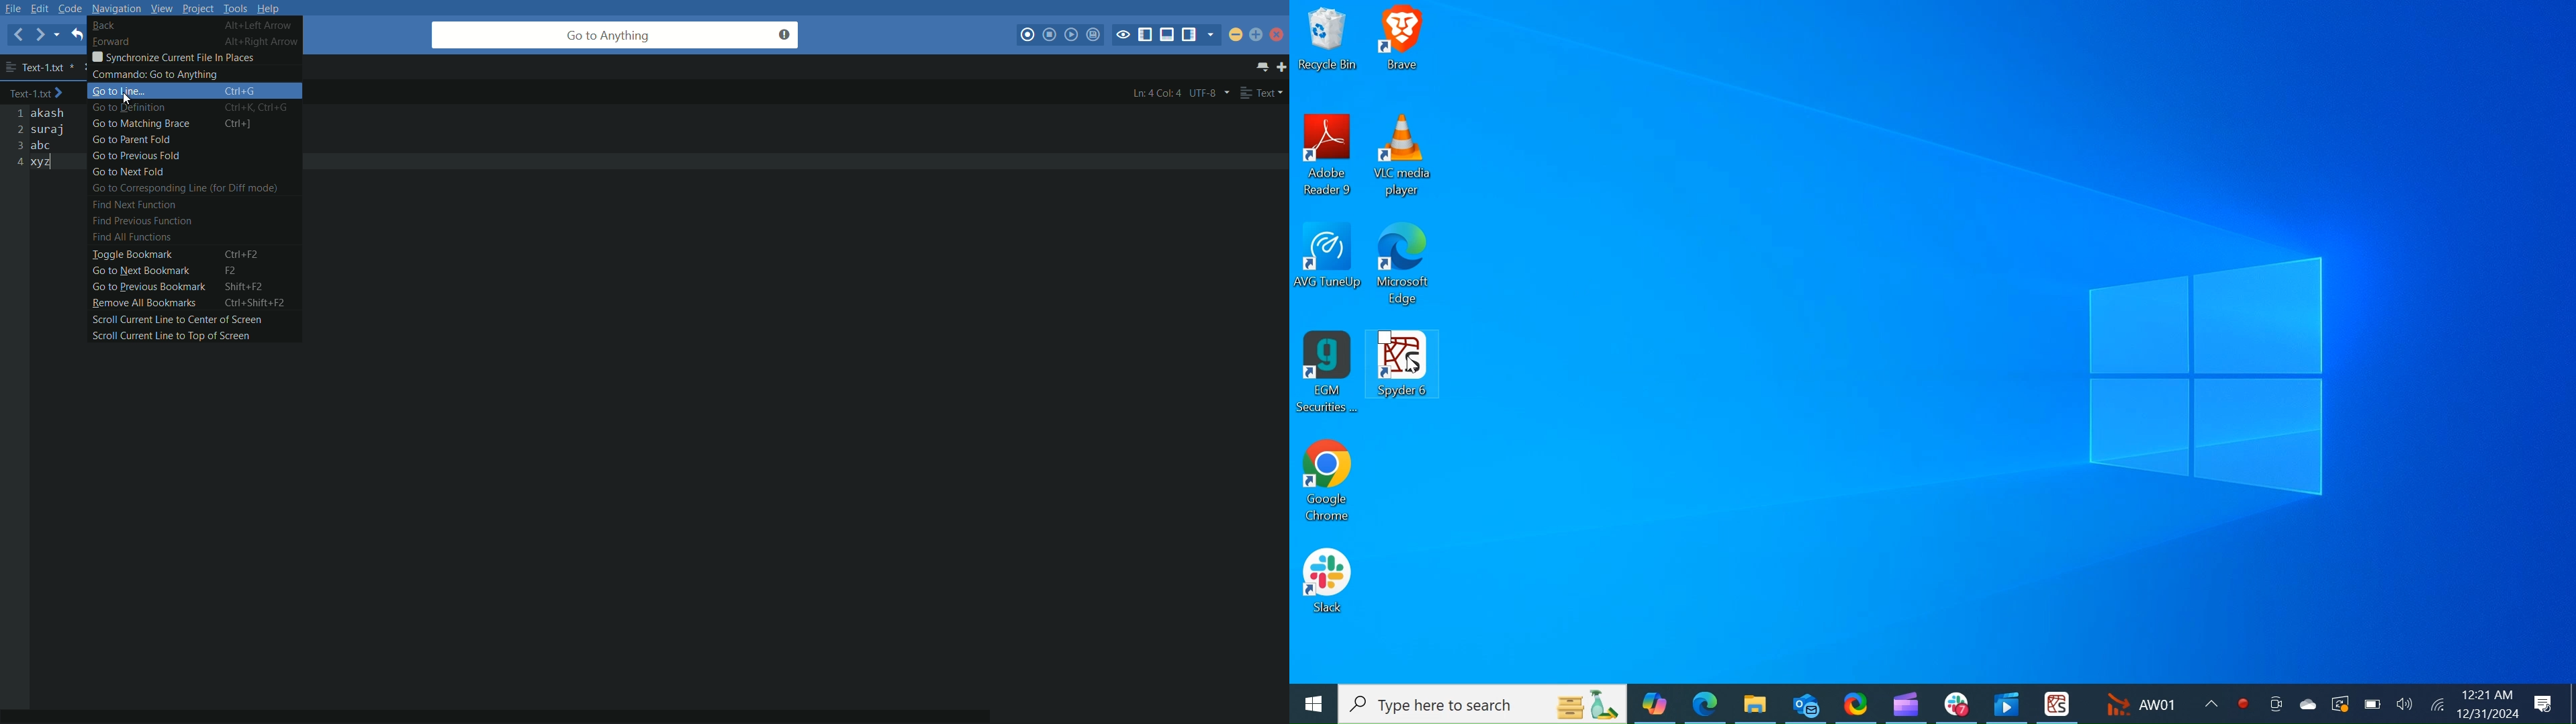 This screenshot has width=2576, height=728. What do you see at coordinates (262, 107) in the screenshot?
I see `Ctrl+K, Ctrl+G` at bounding box center [262, 107].